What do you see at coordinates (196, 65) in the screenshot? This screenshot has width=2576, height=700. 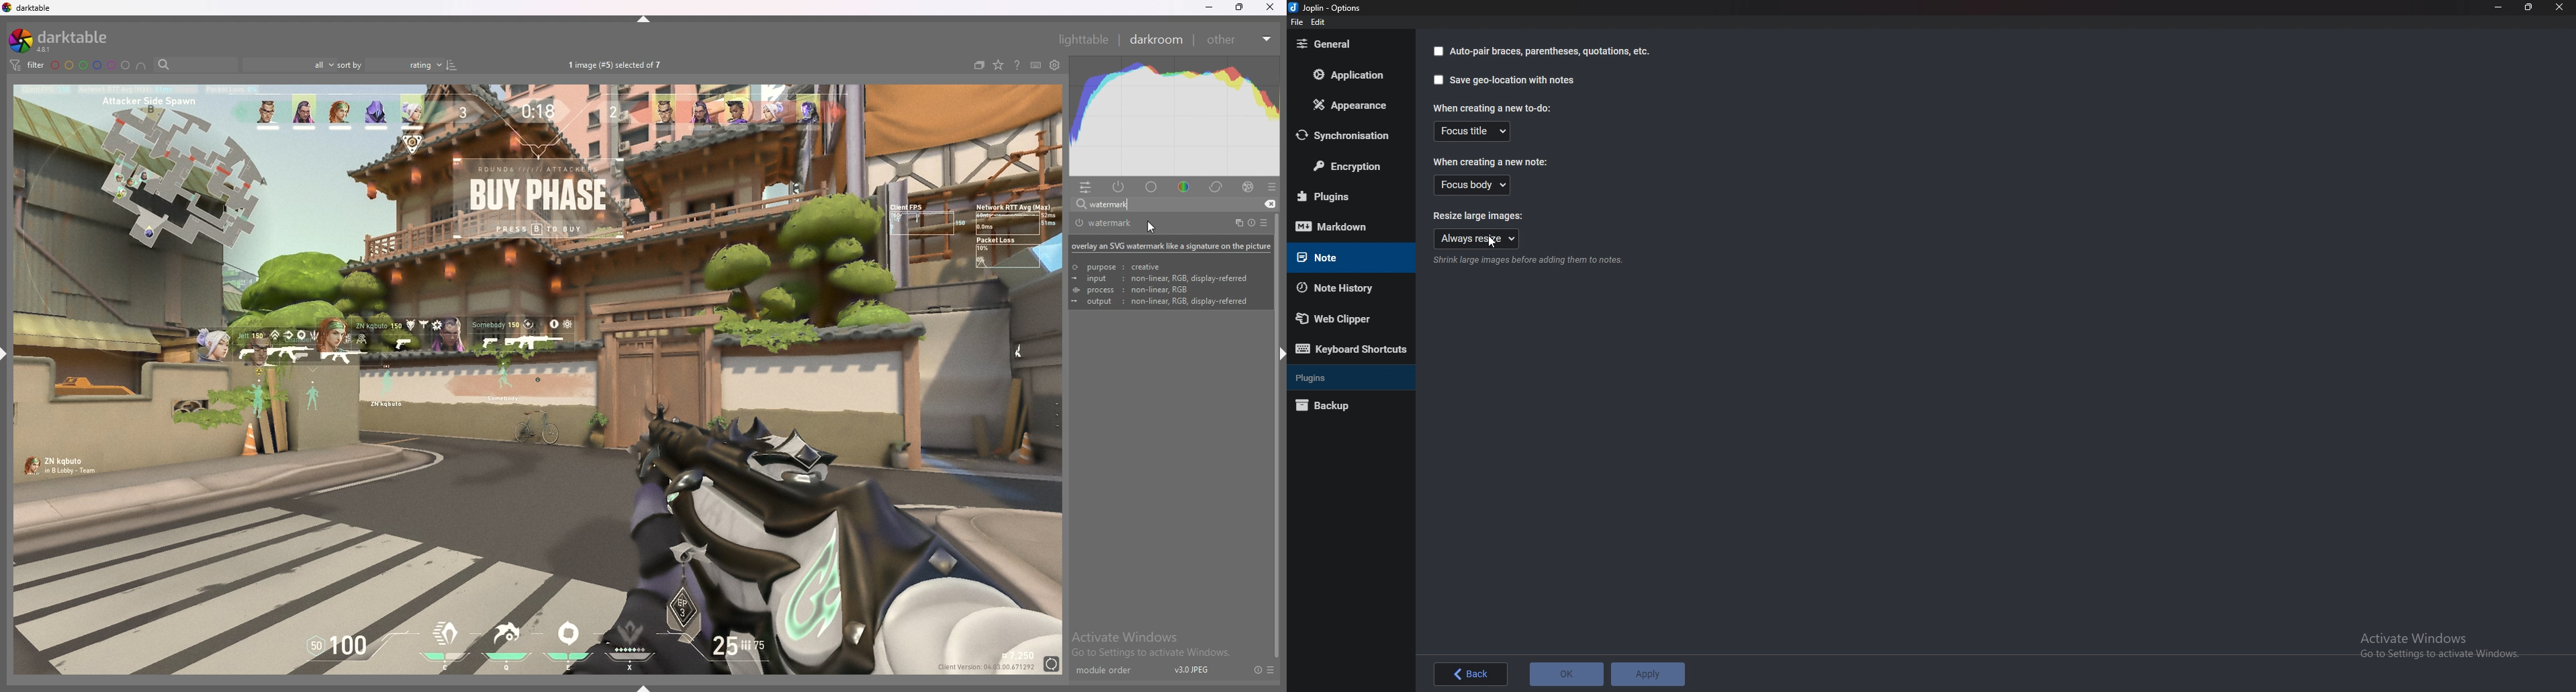 I see `filter by text` at bounding box center [196, 65].